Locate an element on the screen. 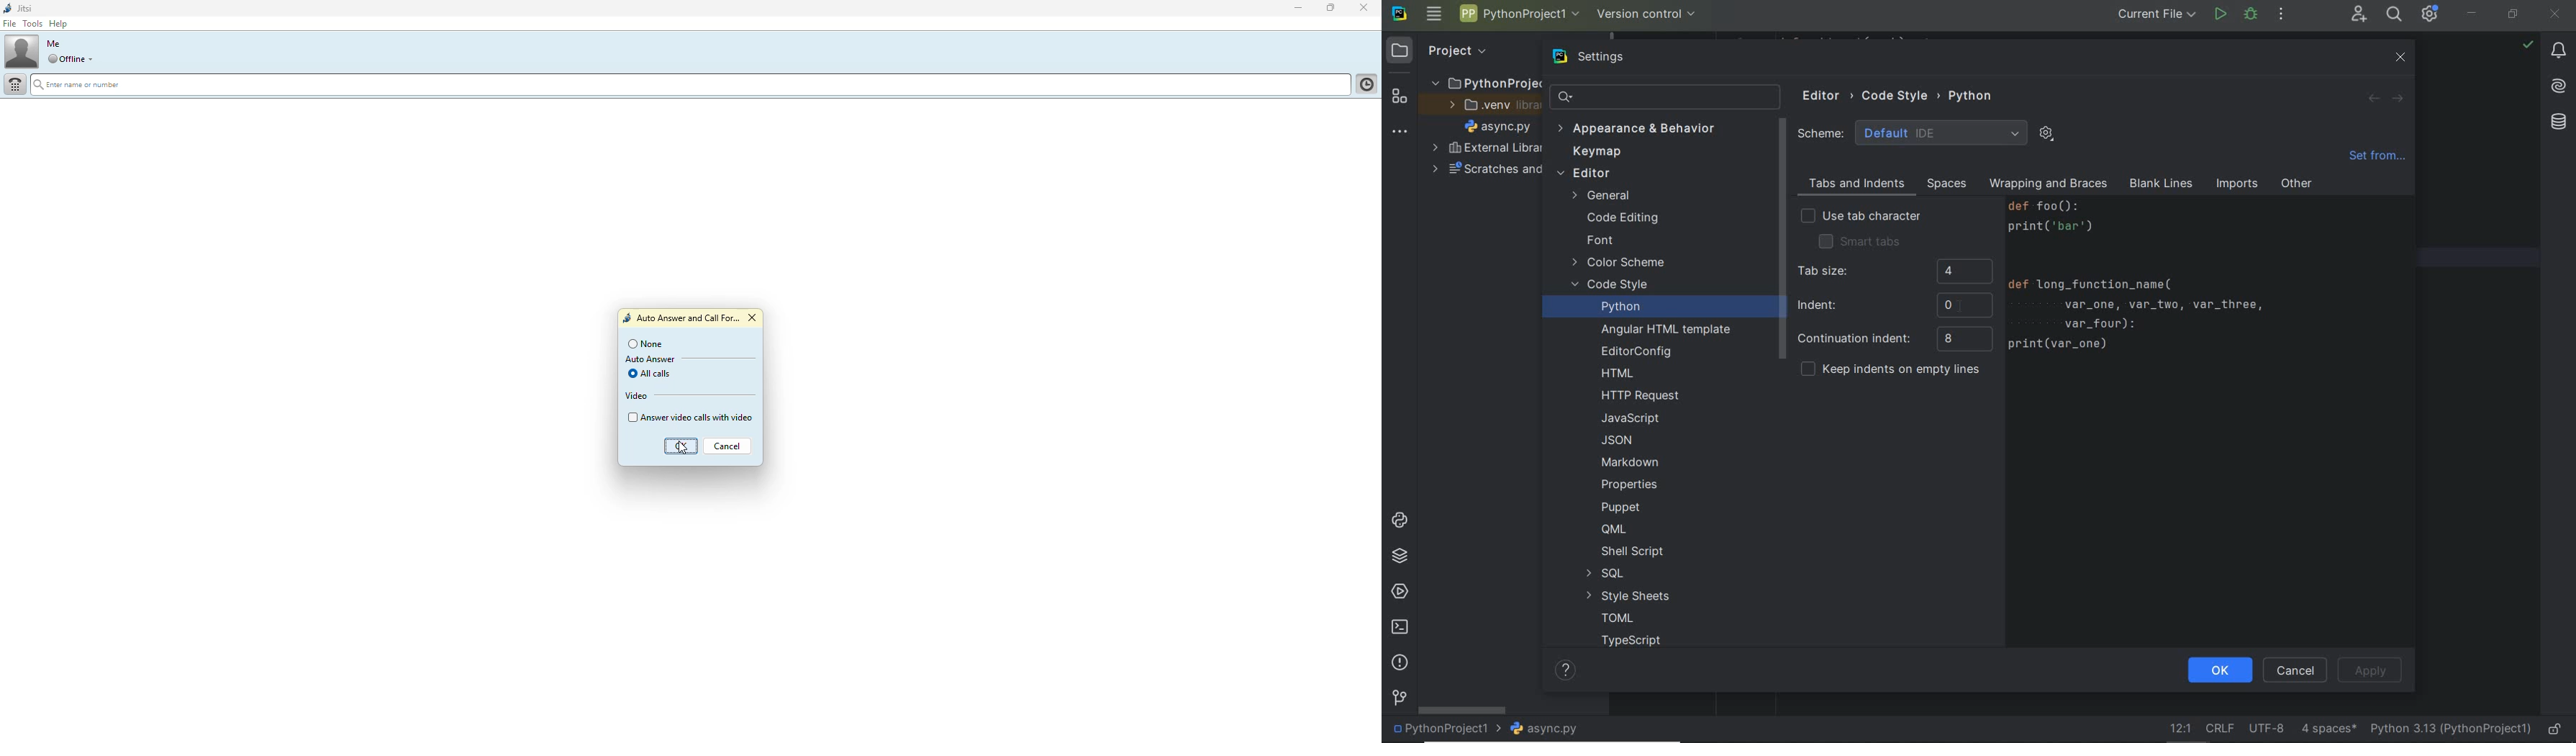  file name is located at coordinates (1549, 729).